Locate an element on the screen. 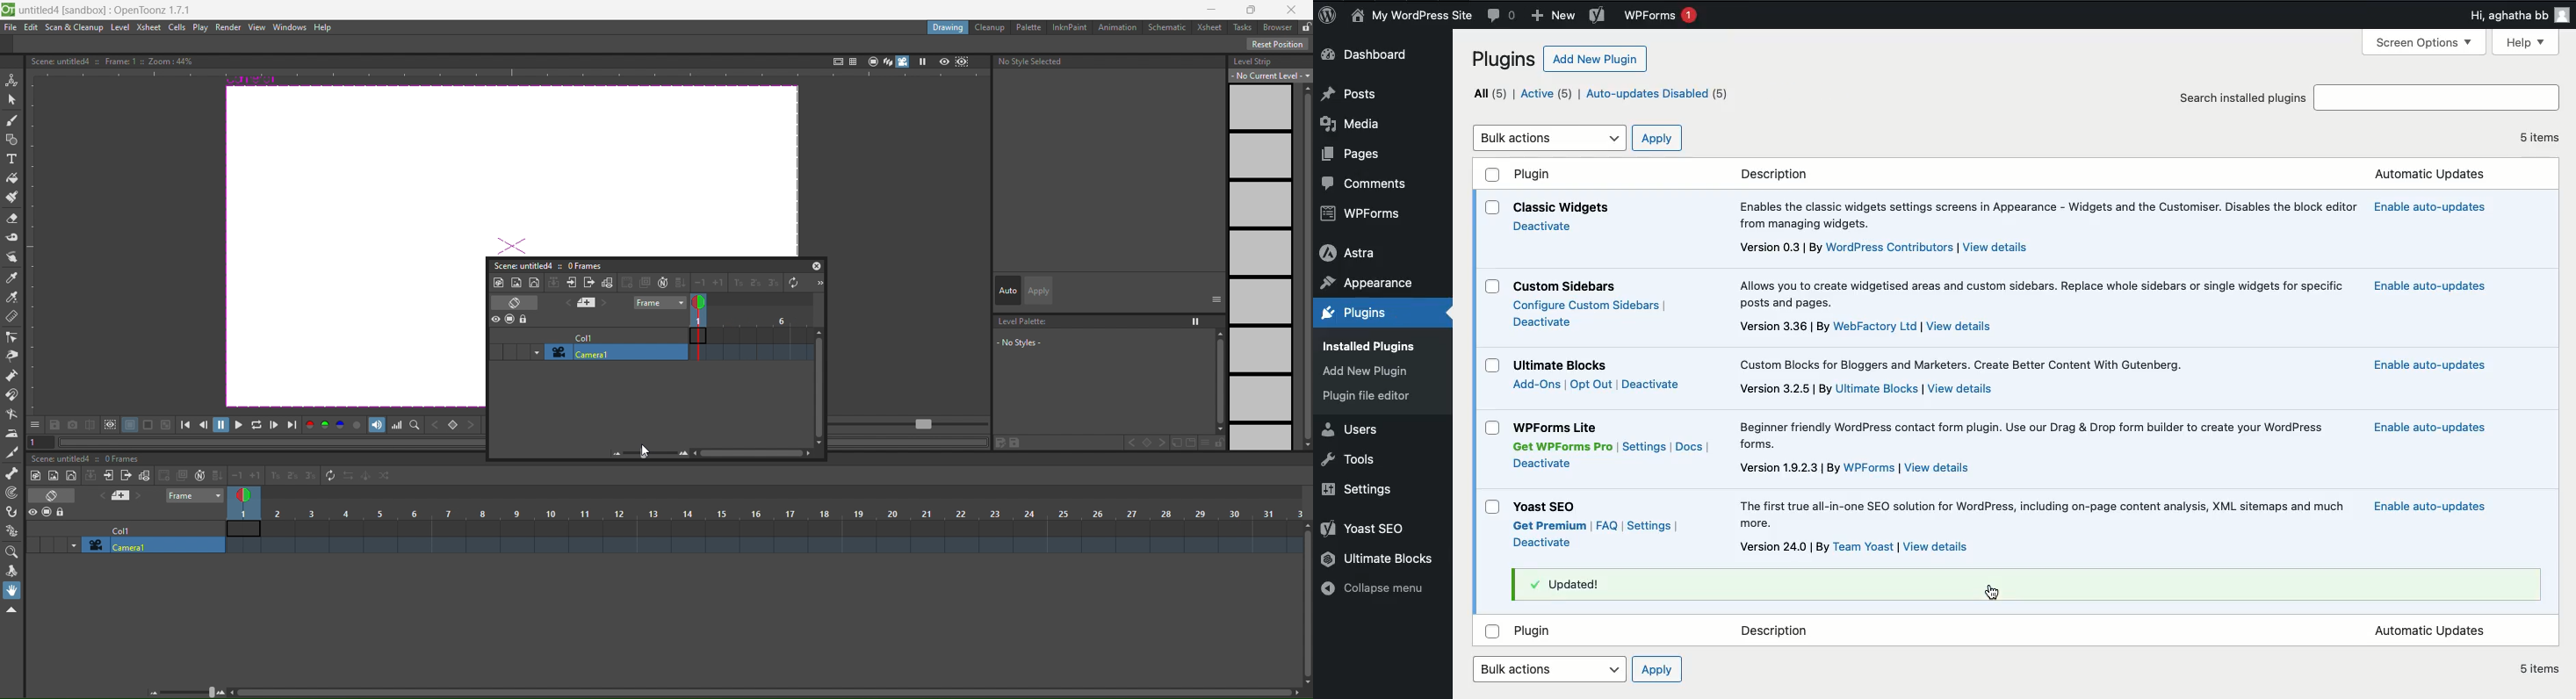 The width and height of the screenshot is (2576, 700). level is located at coordinates (121, 27).